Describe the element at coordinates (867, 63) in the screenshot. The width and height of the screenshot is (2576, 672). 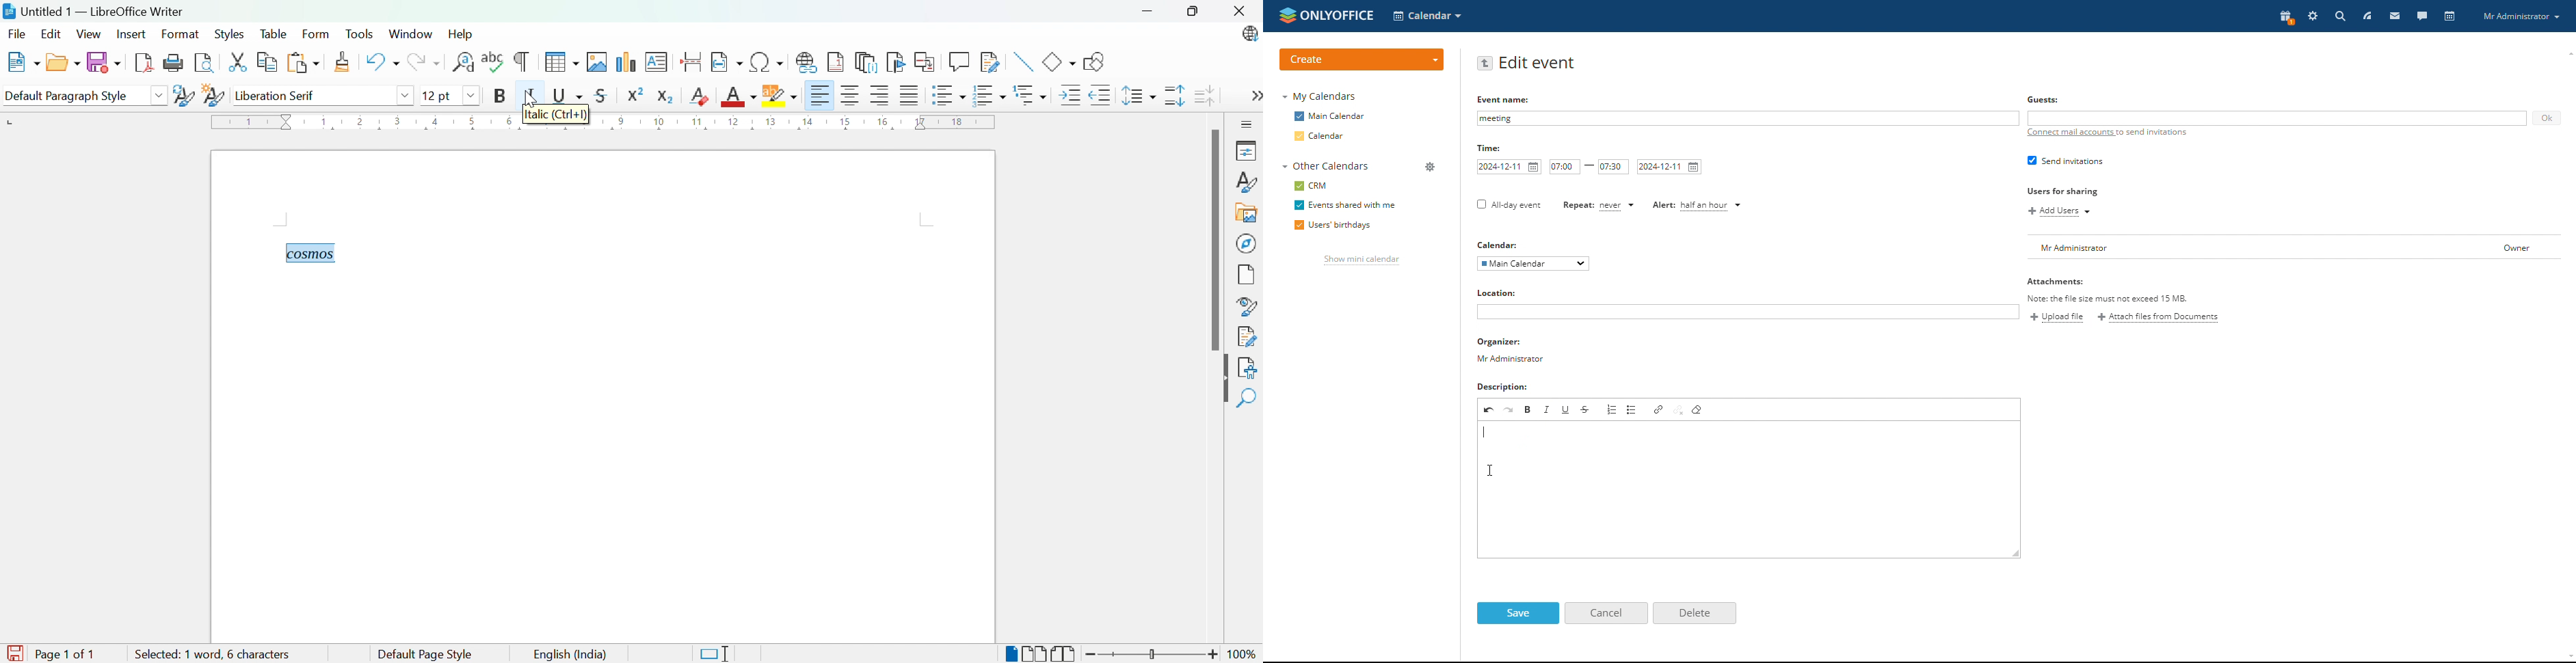
I see `Insert endnote` at that location.